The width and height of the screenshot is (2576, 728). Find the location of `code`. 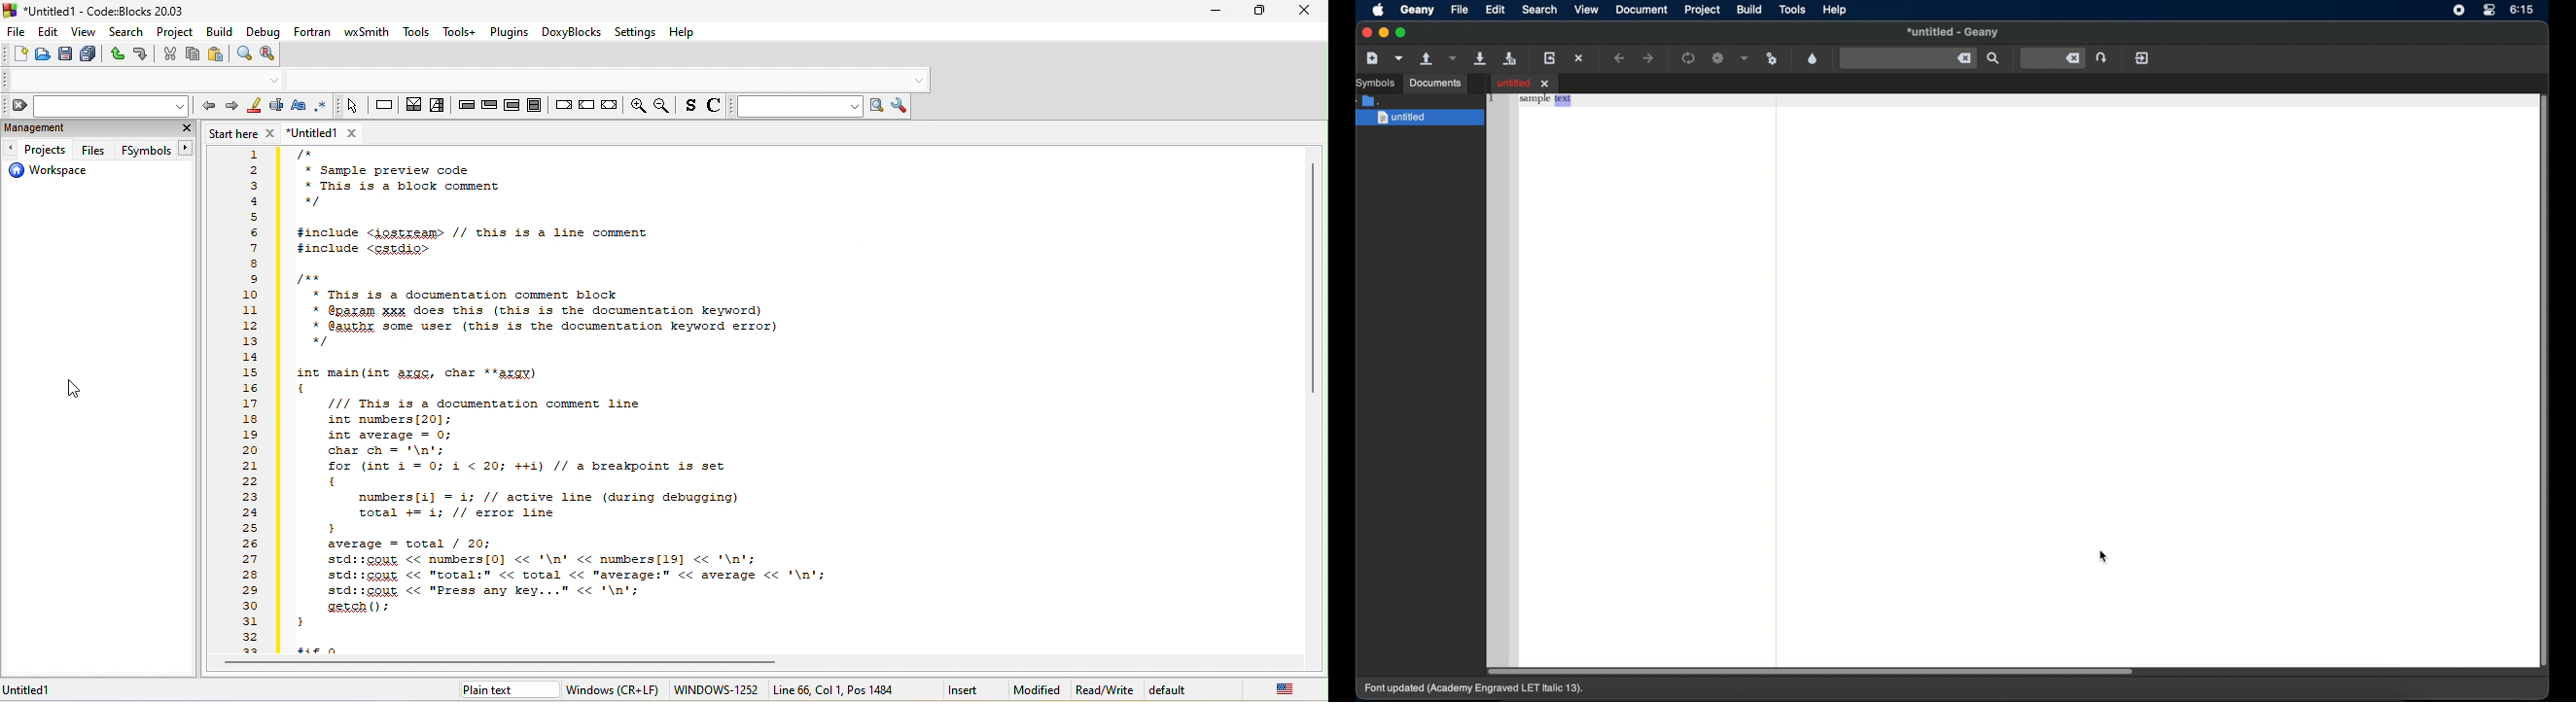

code is located at coordinates (759, 399).